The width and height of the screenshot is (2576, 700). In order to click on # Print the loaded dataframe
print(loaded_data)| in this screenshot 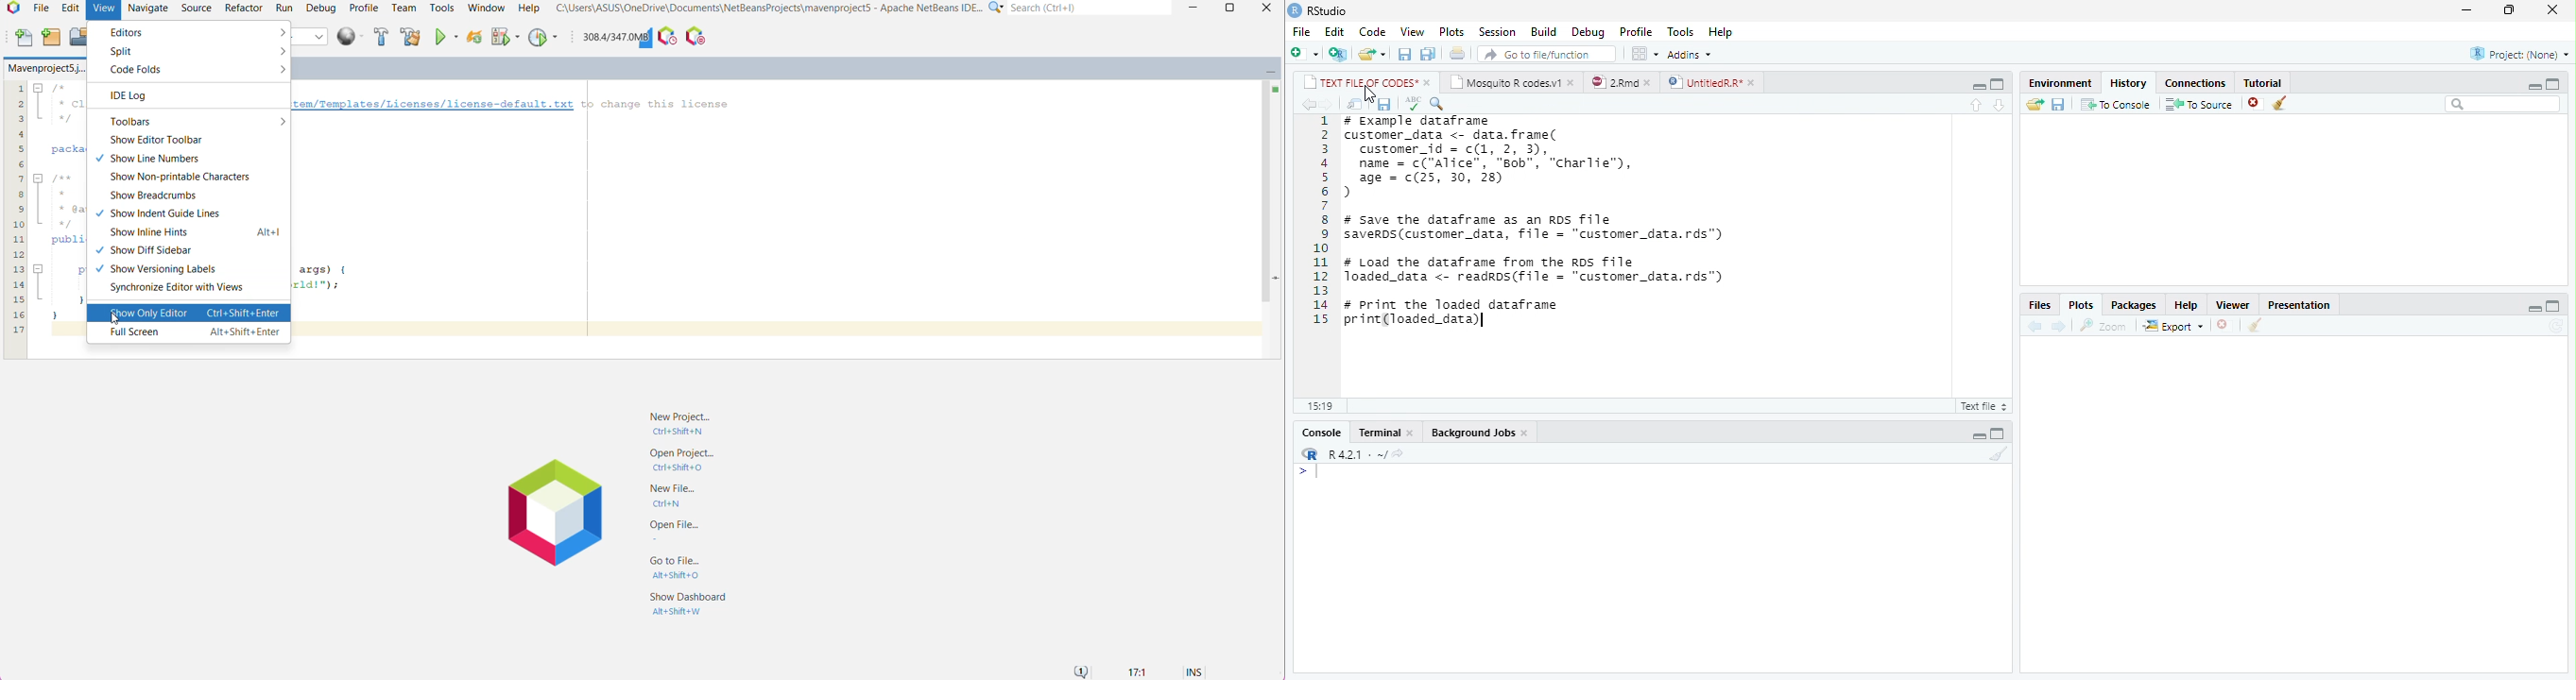, I will do `click(1464, 315)`.